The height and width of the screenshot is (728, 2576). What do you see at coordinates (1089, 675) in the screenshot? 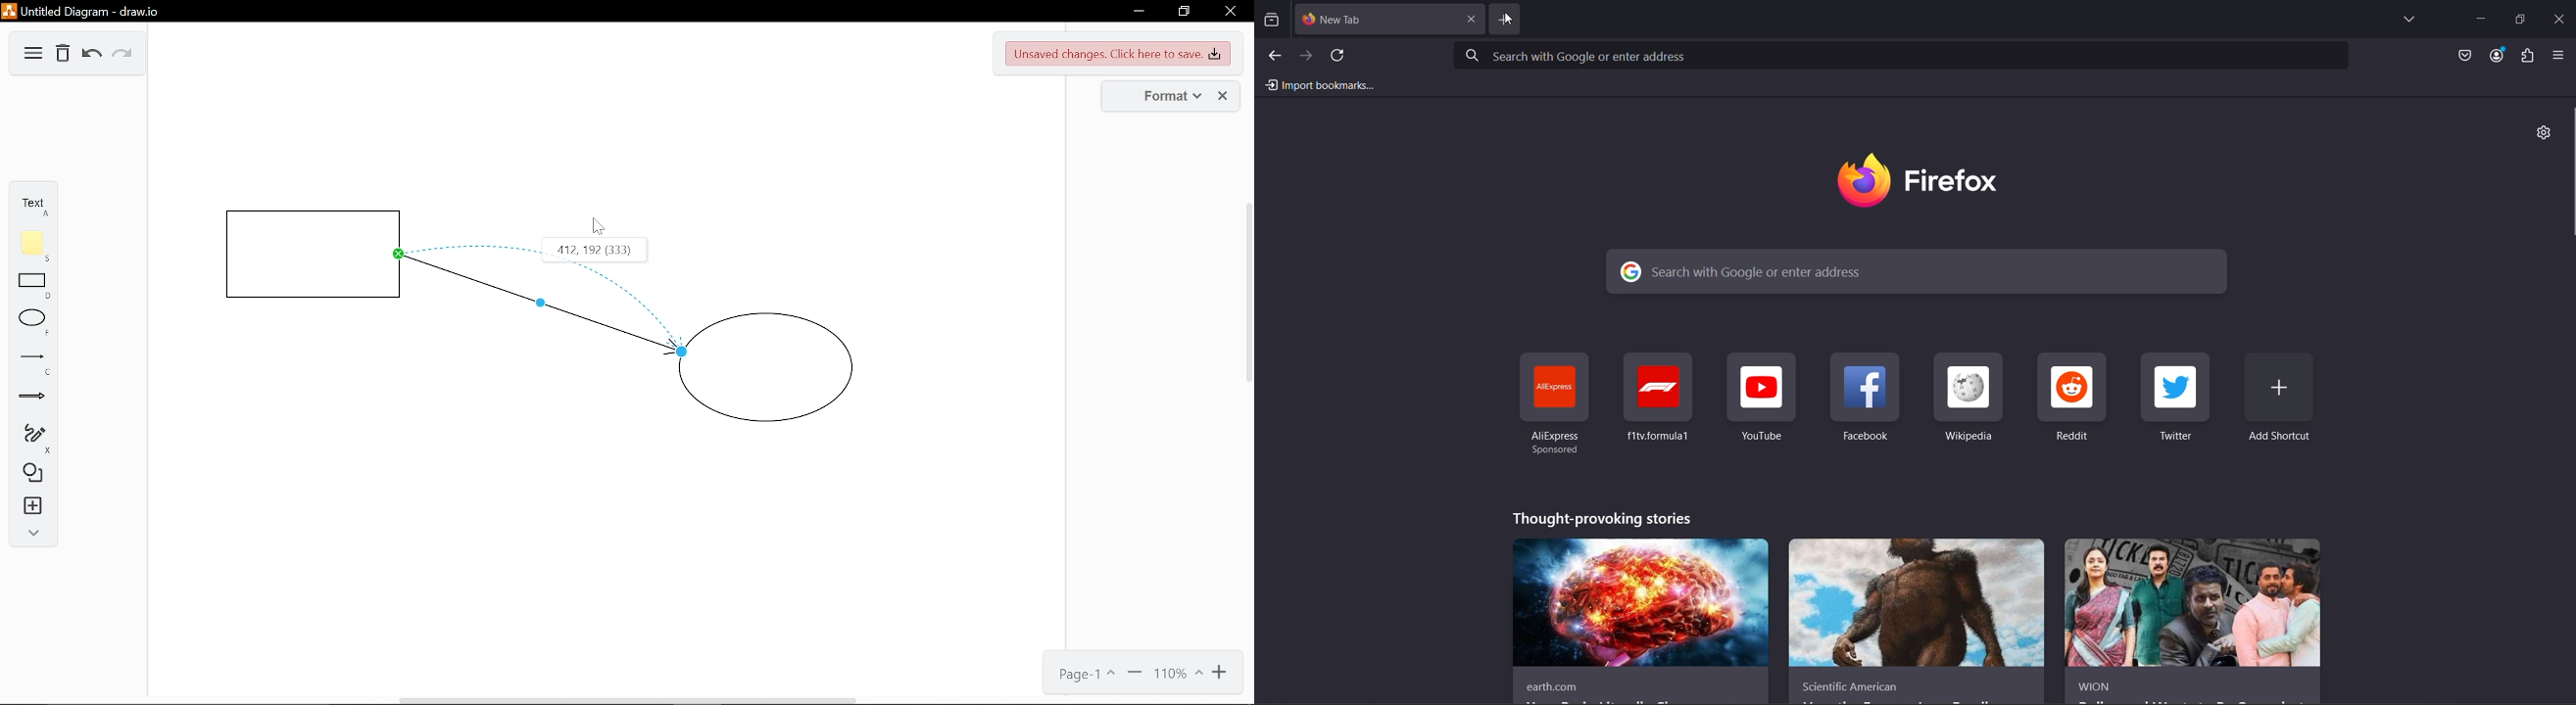
I see `Current page(Page 1)` at bounding box center [1089, 675].